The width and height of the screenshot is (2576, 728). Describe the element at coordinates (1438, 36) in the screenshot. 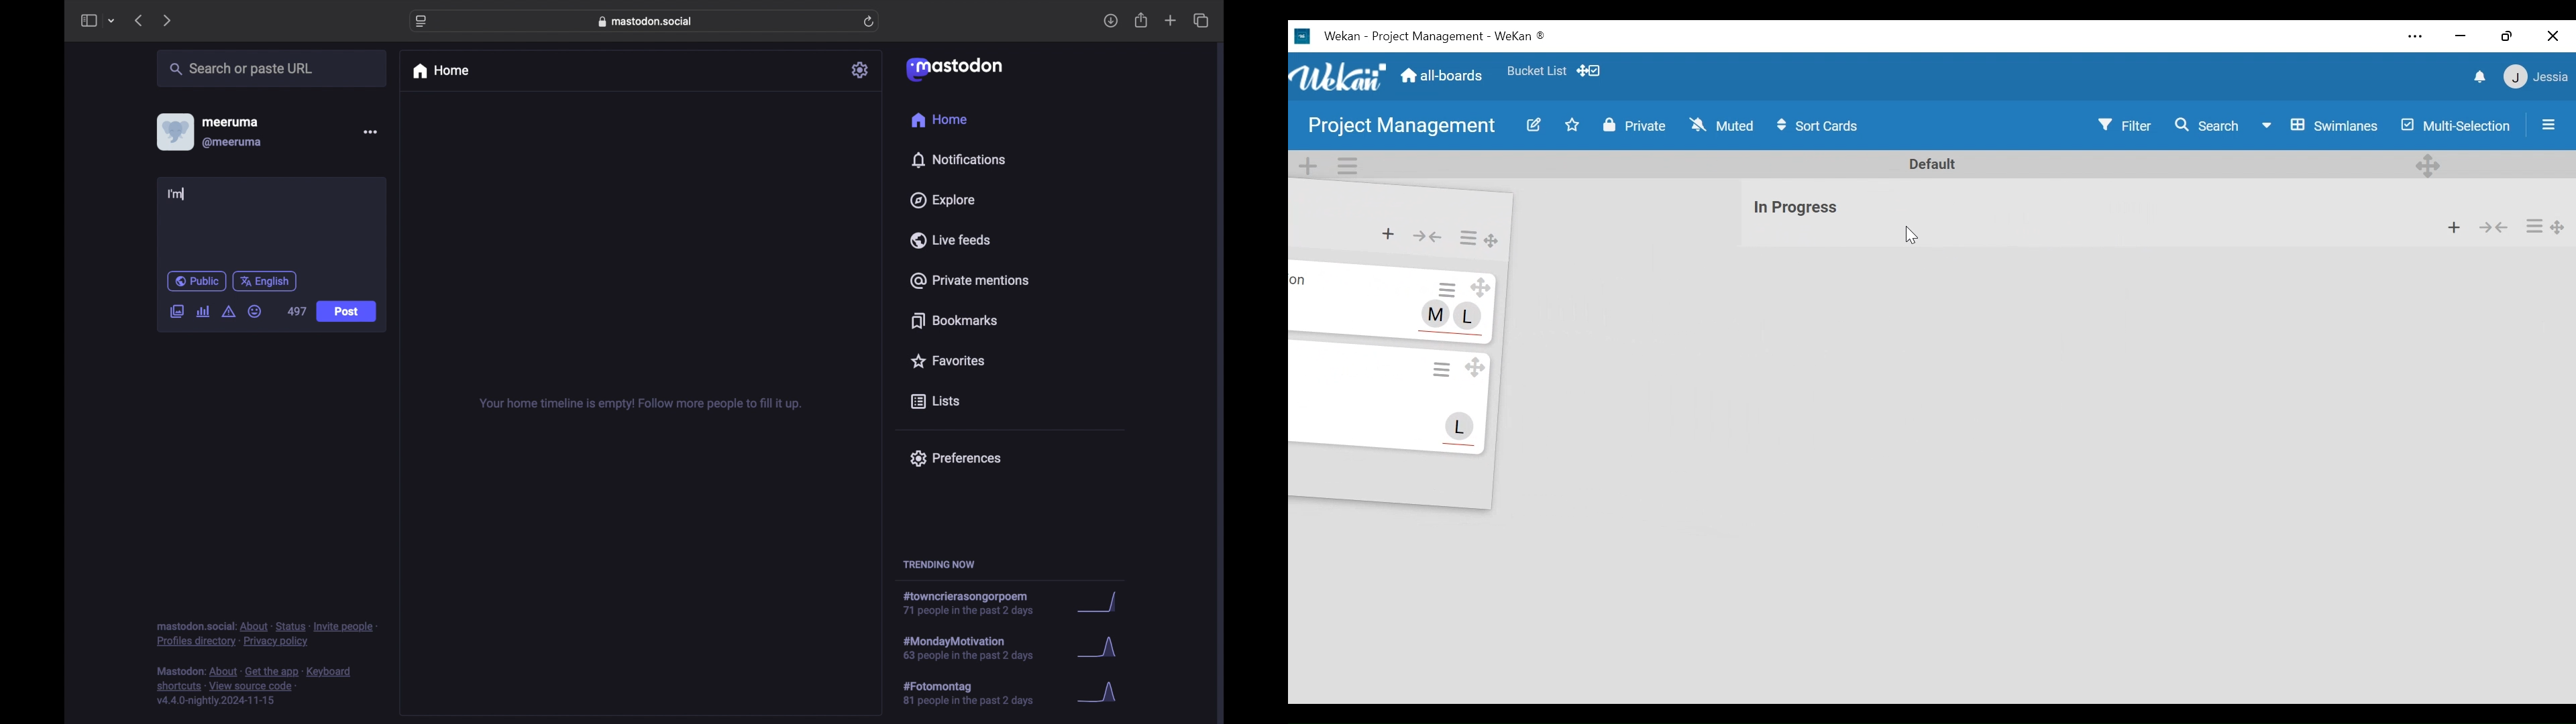

I see `Wekan - Project Management - WeKan ®` at that location.